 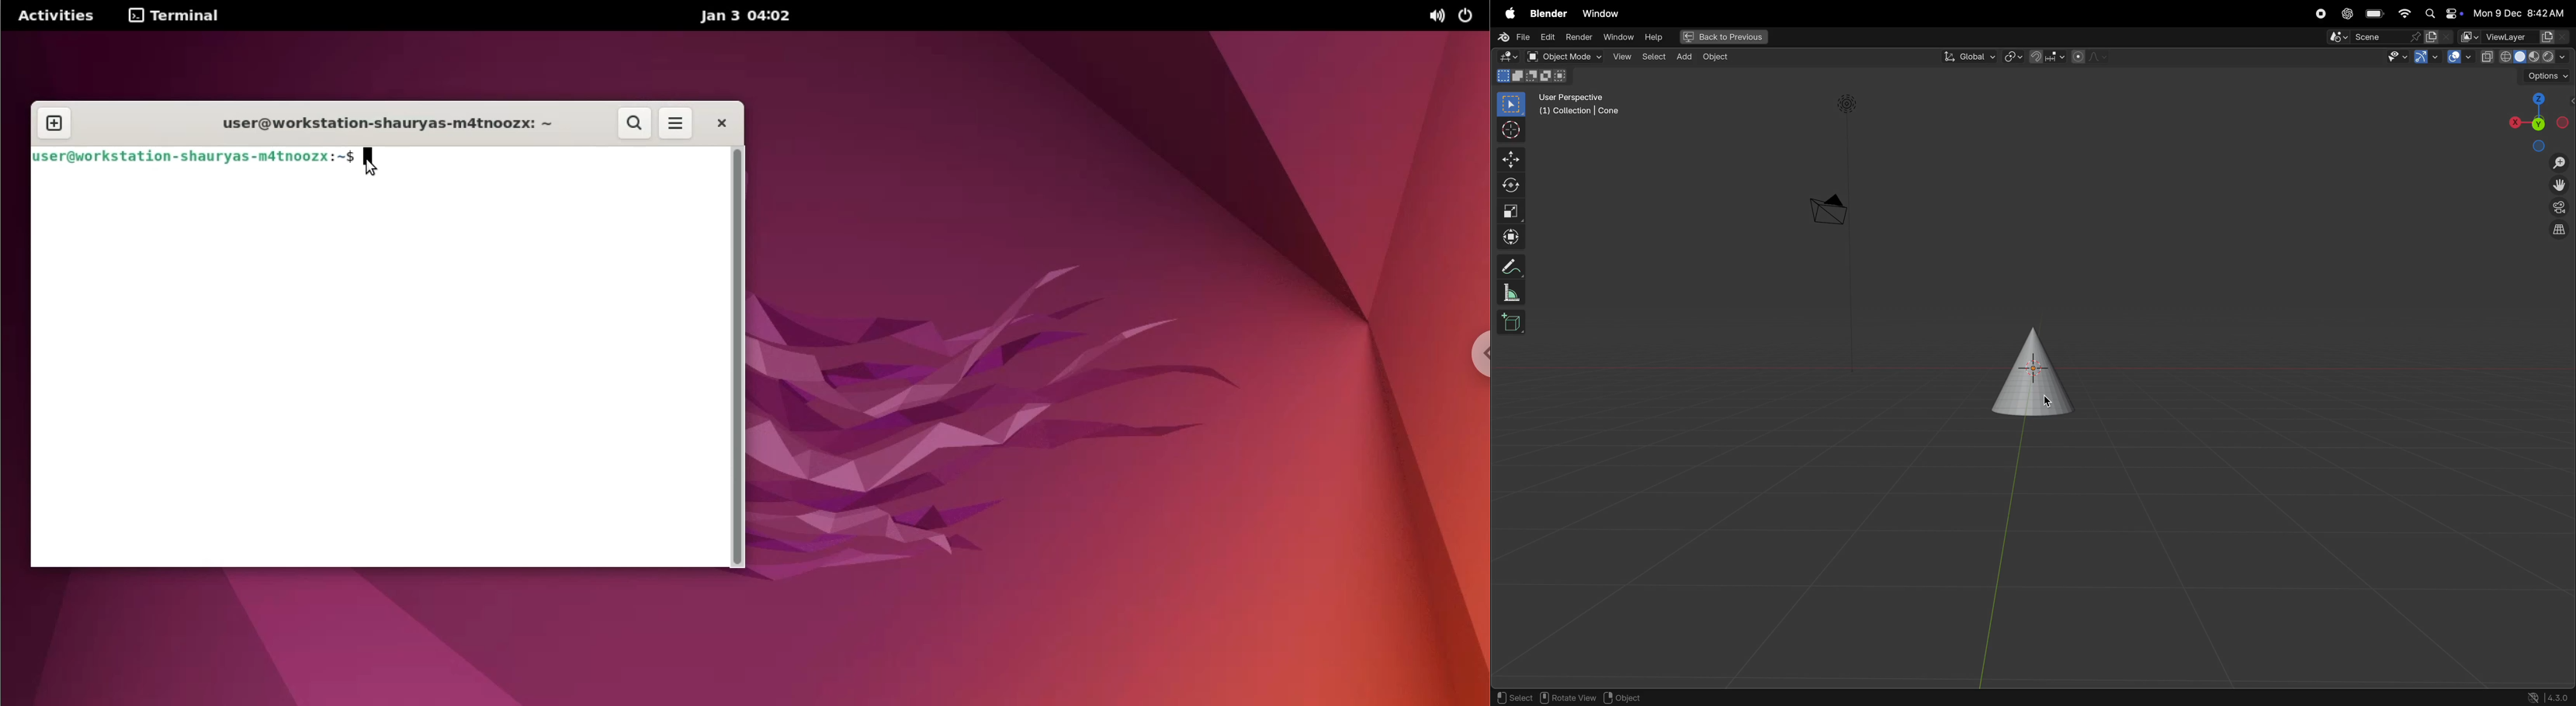 What do you see at coordinates (2405, 14) in the screenshot?
I see `wifi` at bounding box center [2405, 14].